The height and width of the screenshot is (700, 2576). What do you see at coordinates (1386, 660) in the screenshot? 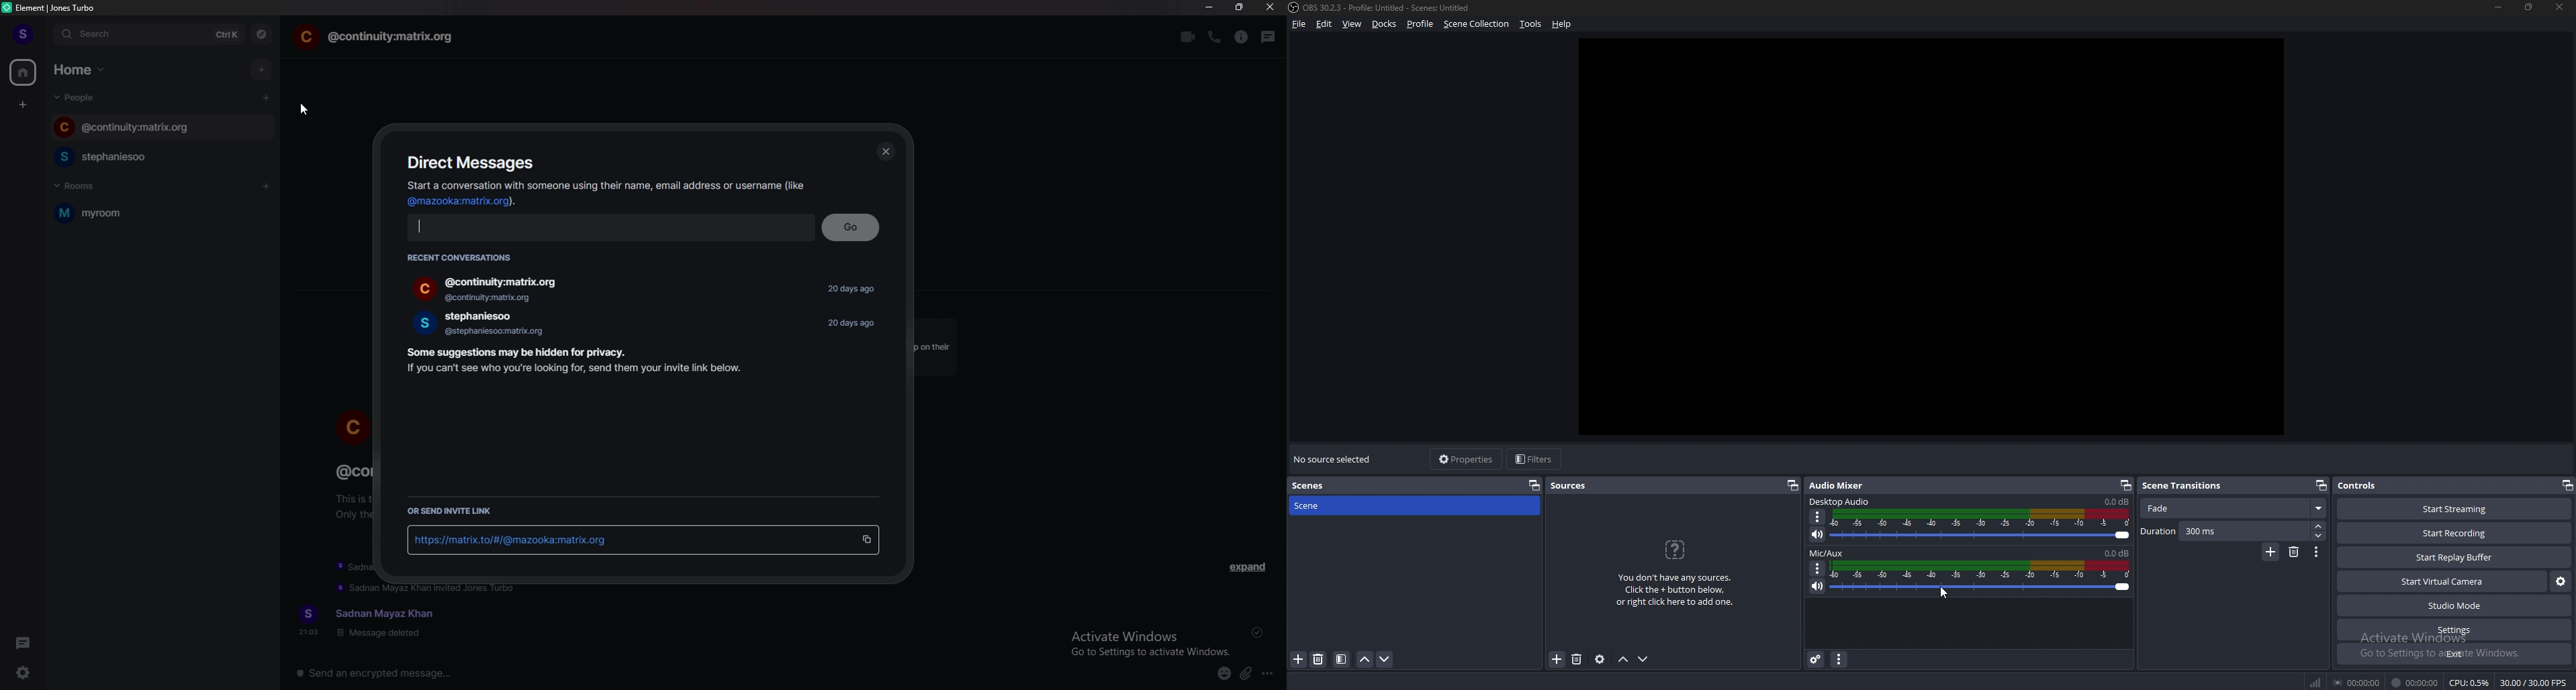
I see `move scene down` at bounding box center [1386, 660].